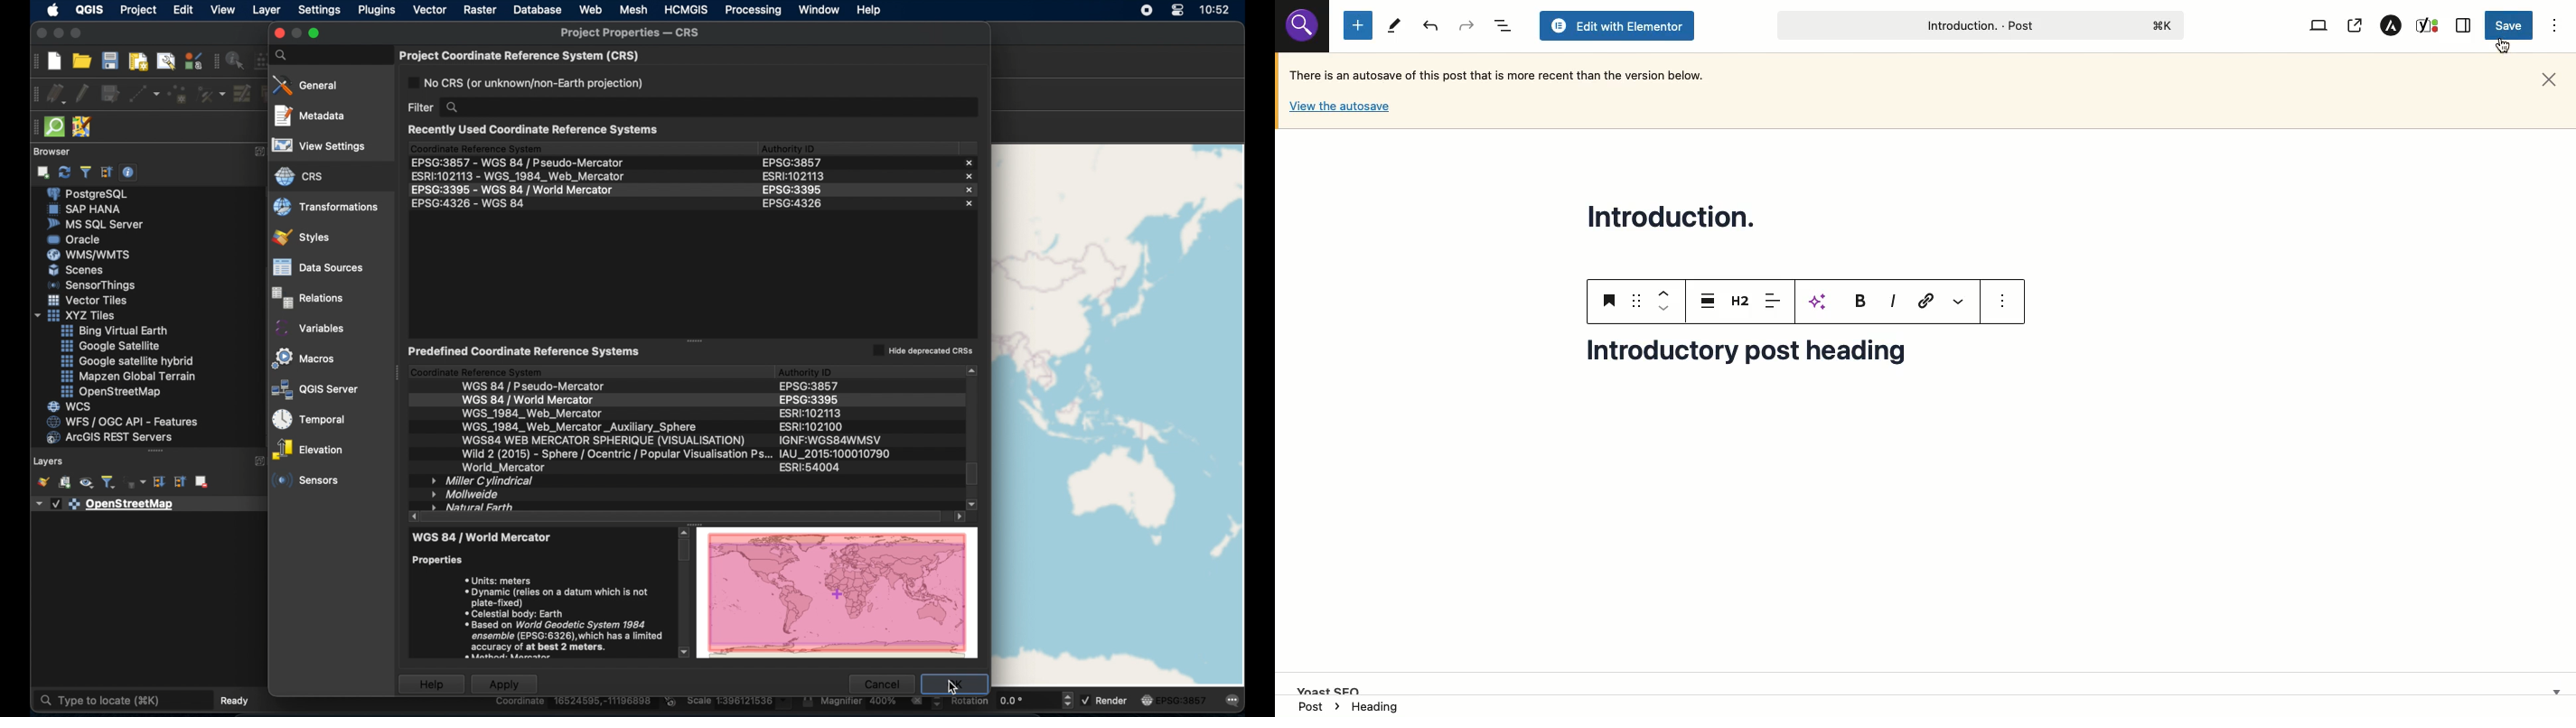  I want to click on maximize, so click(317, 32).